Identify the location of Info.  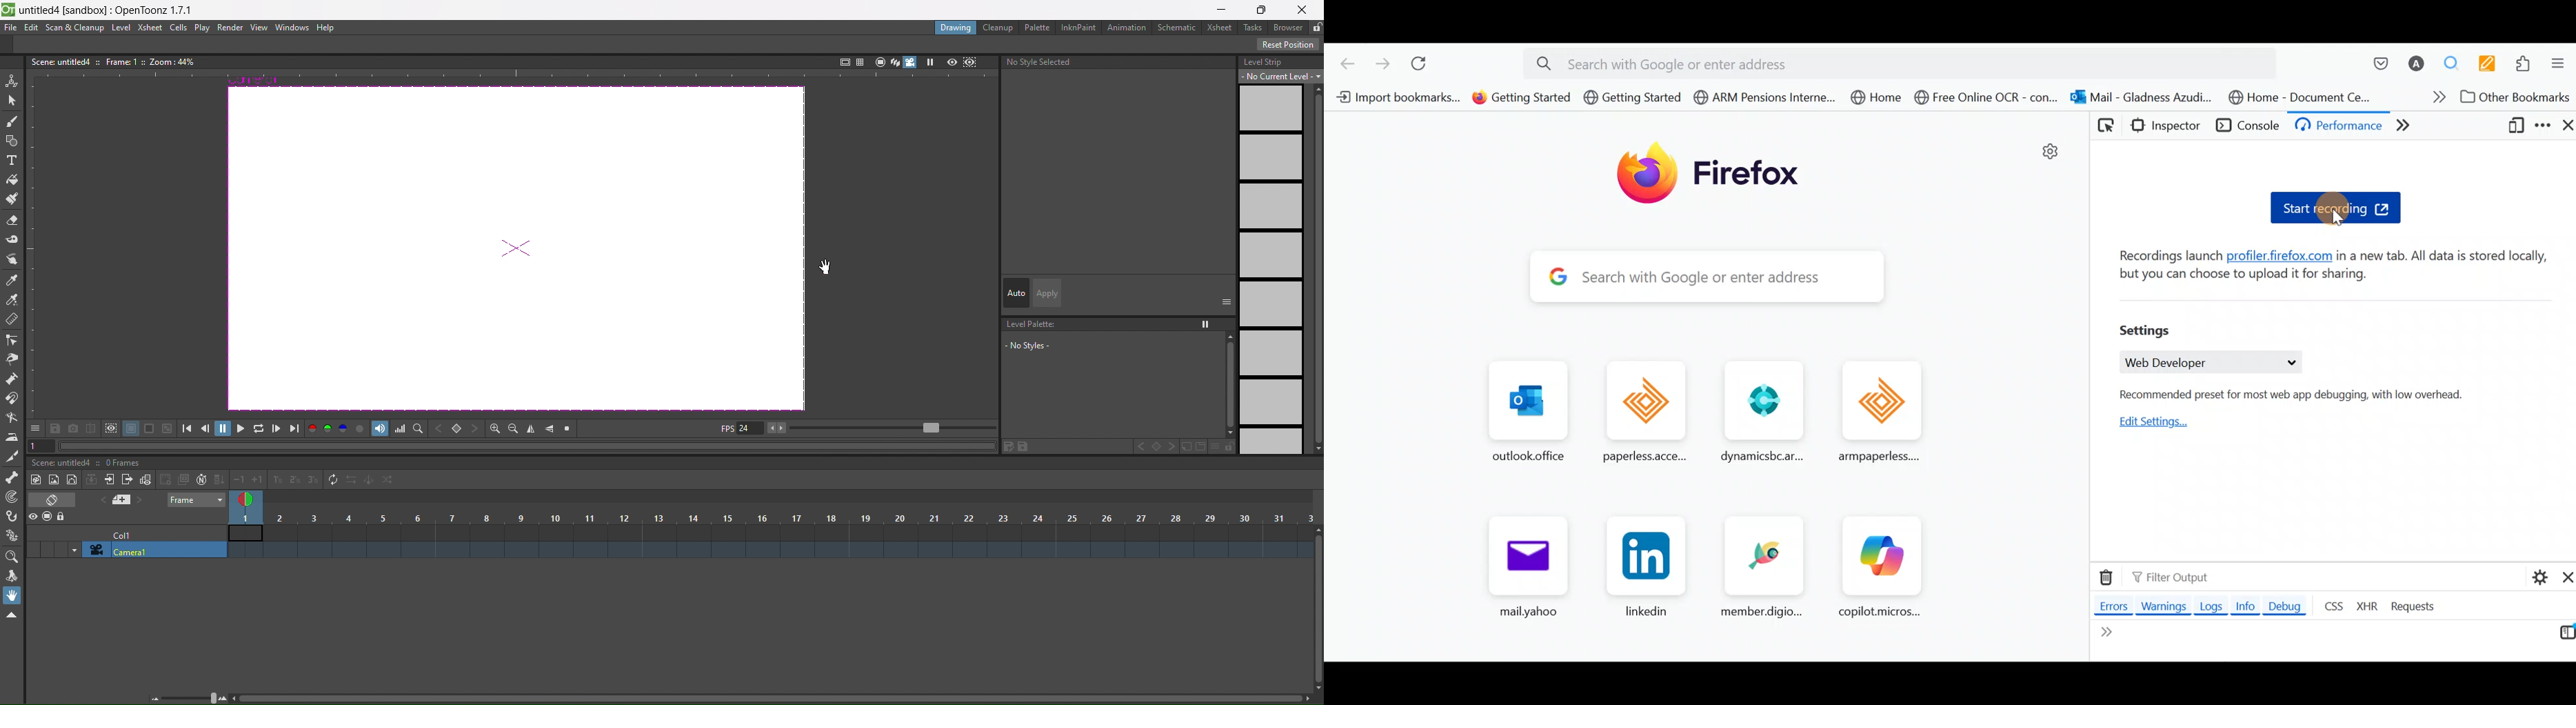
(2245, 608).